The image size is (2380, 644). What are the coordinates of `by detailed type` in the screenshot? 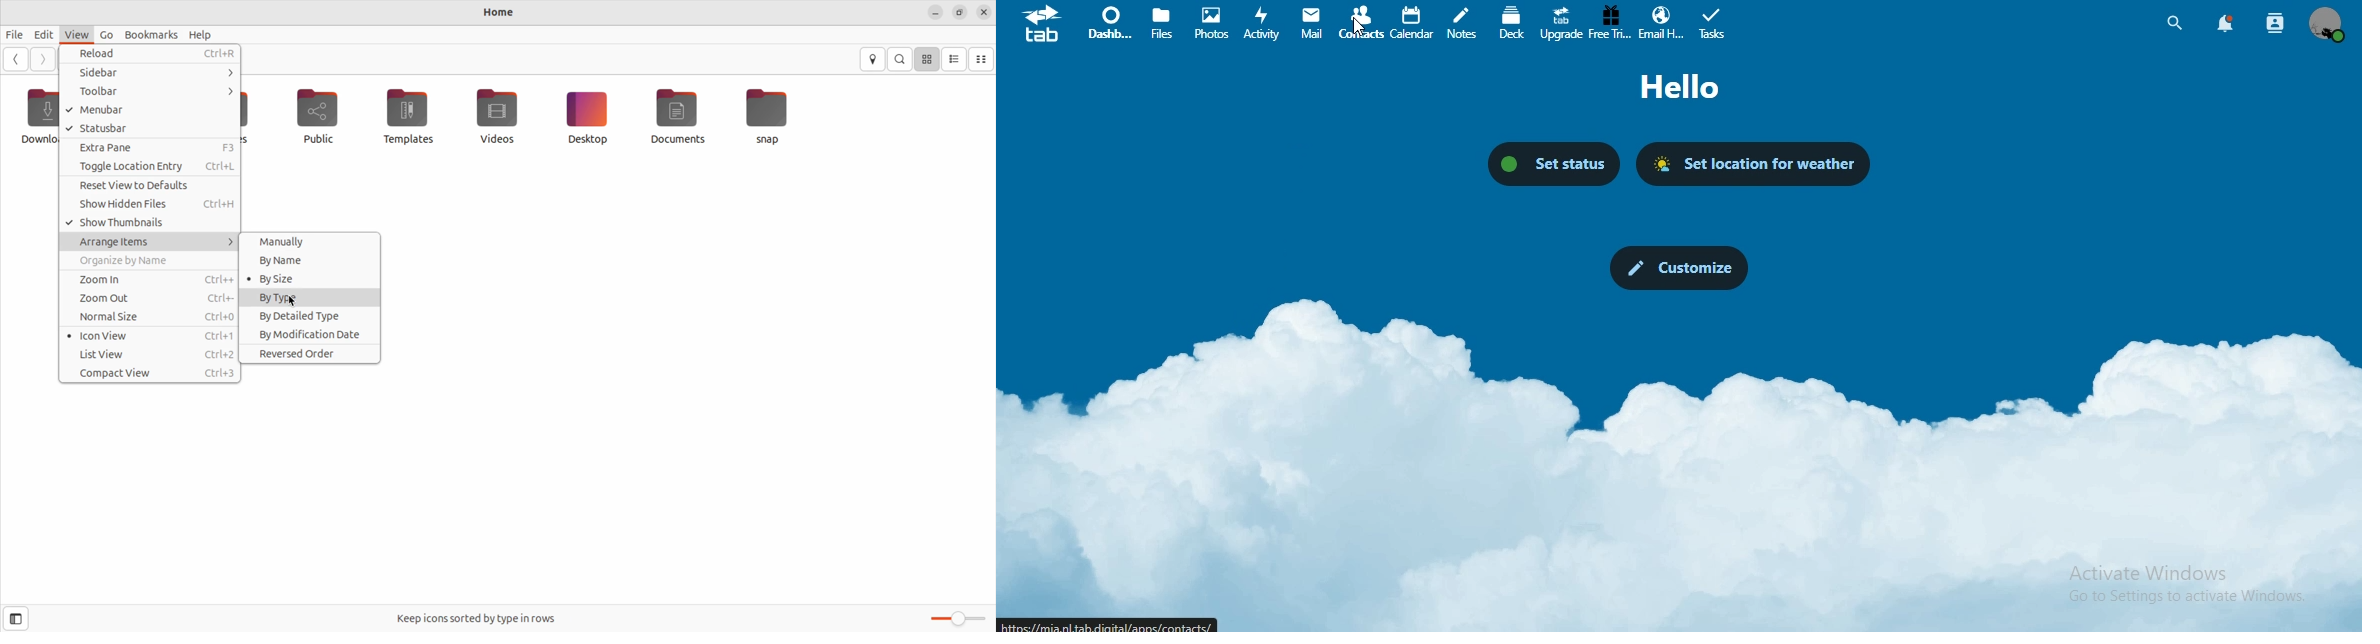 It's located at (312, 317).